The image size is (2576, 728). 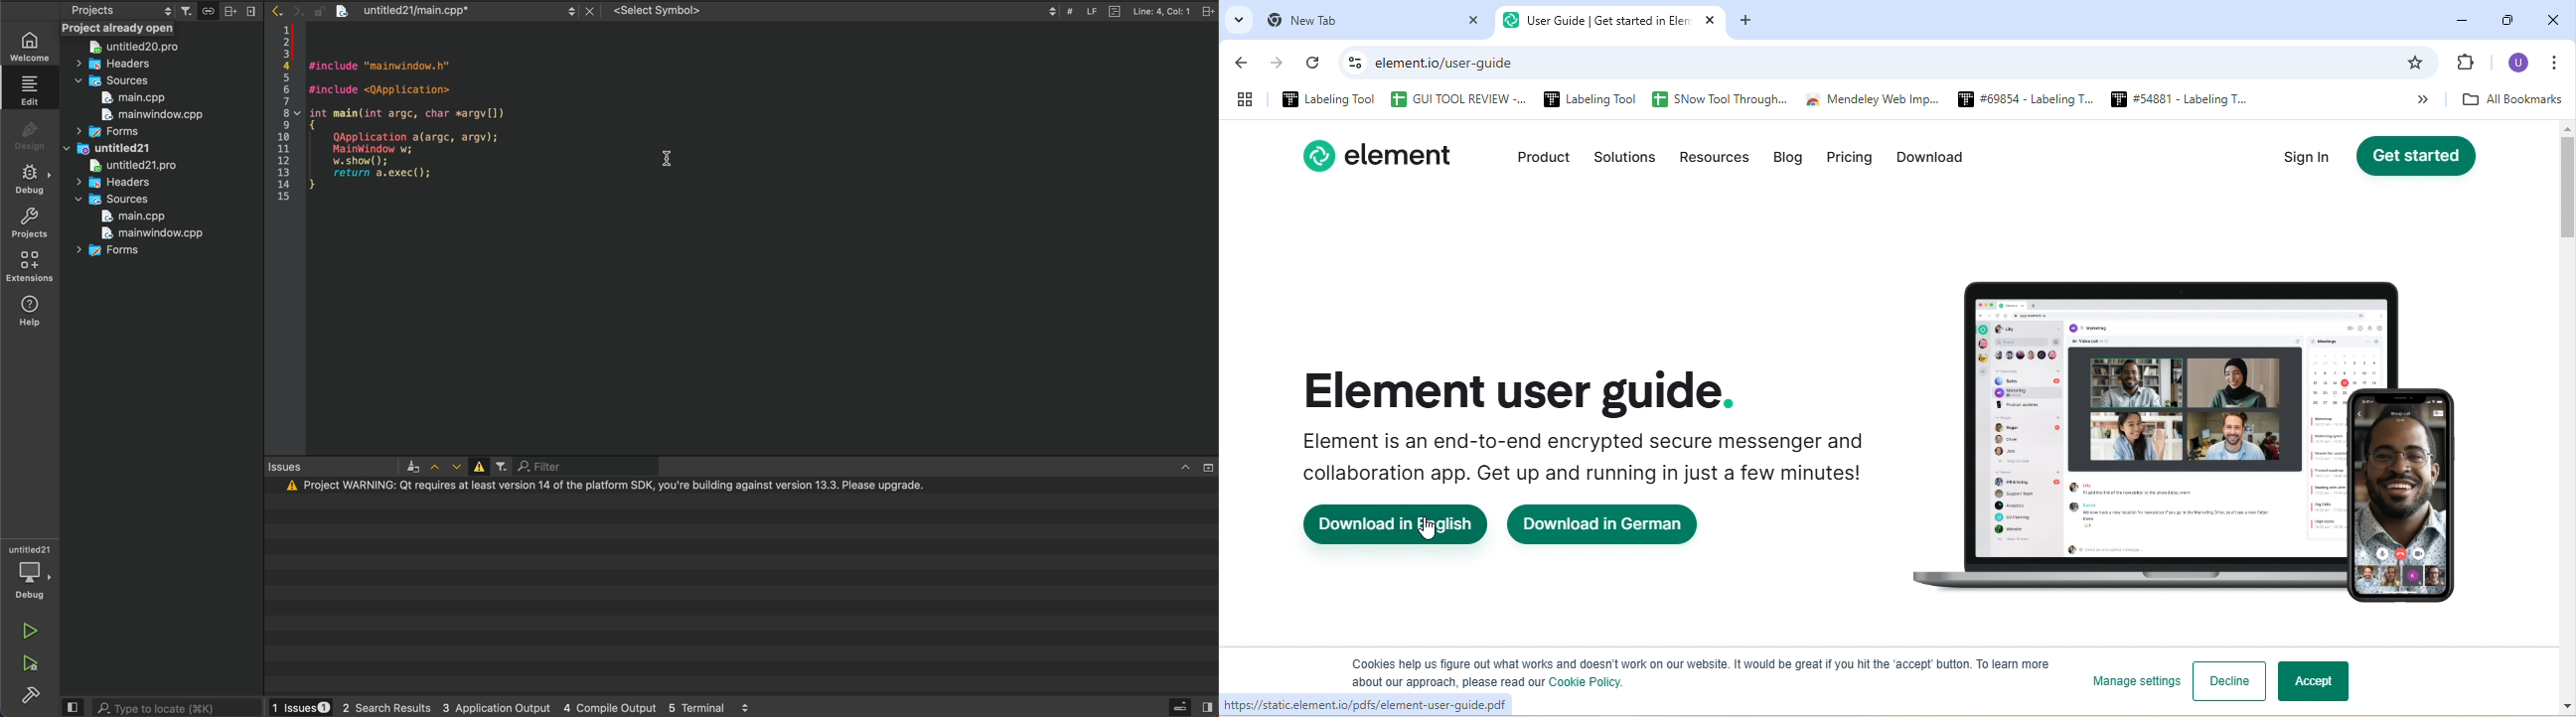 I want to click on element user guide, so click(x=1525, y=388).